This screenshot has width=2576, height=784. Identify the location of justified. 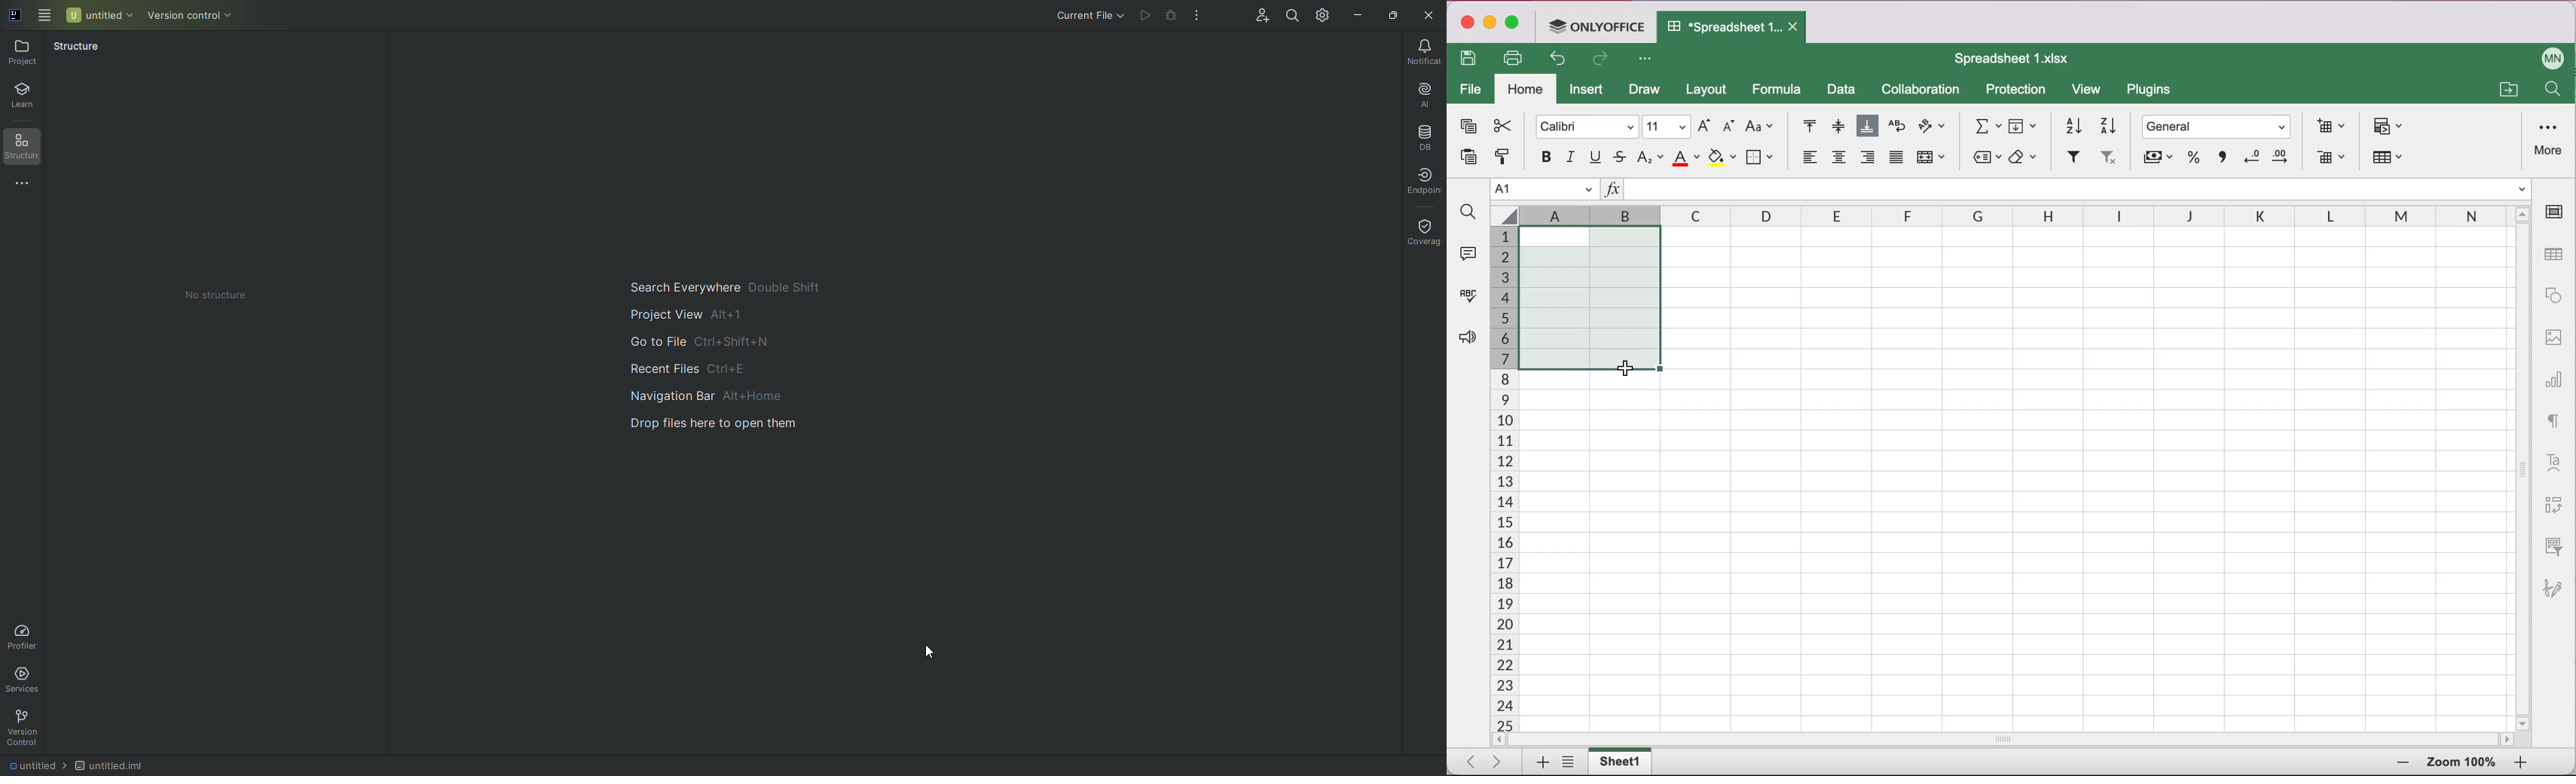
(1895, 161).